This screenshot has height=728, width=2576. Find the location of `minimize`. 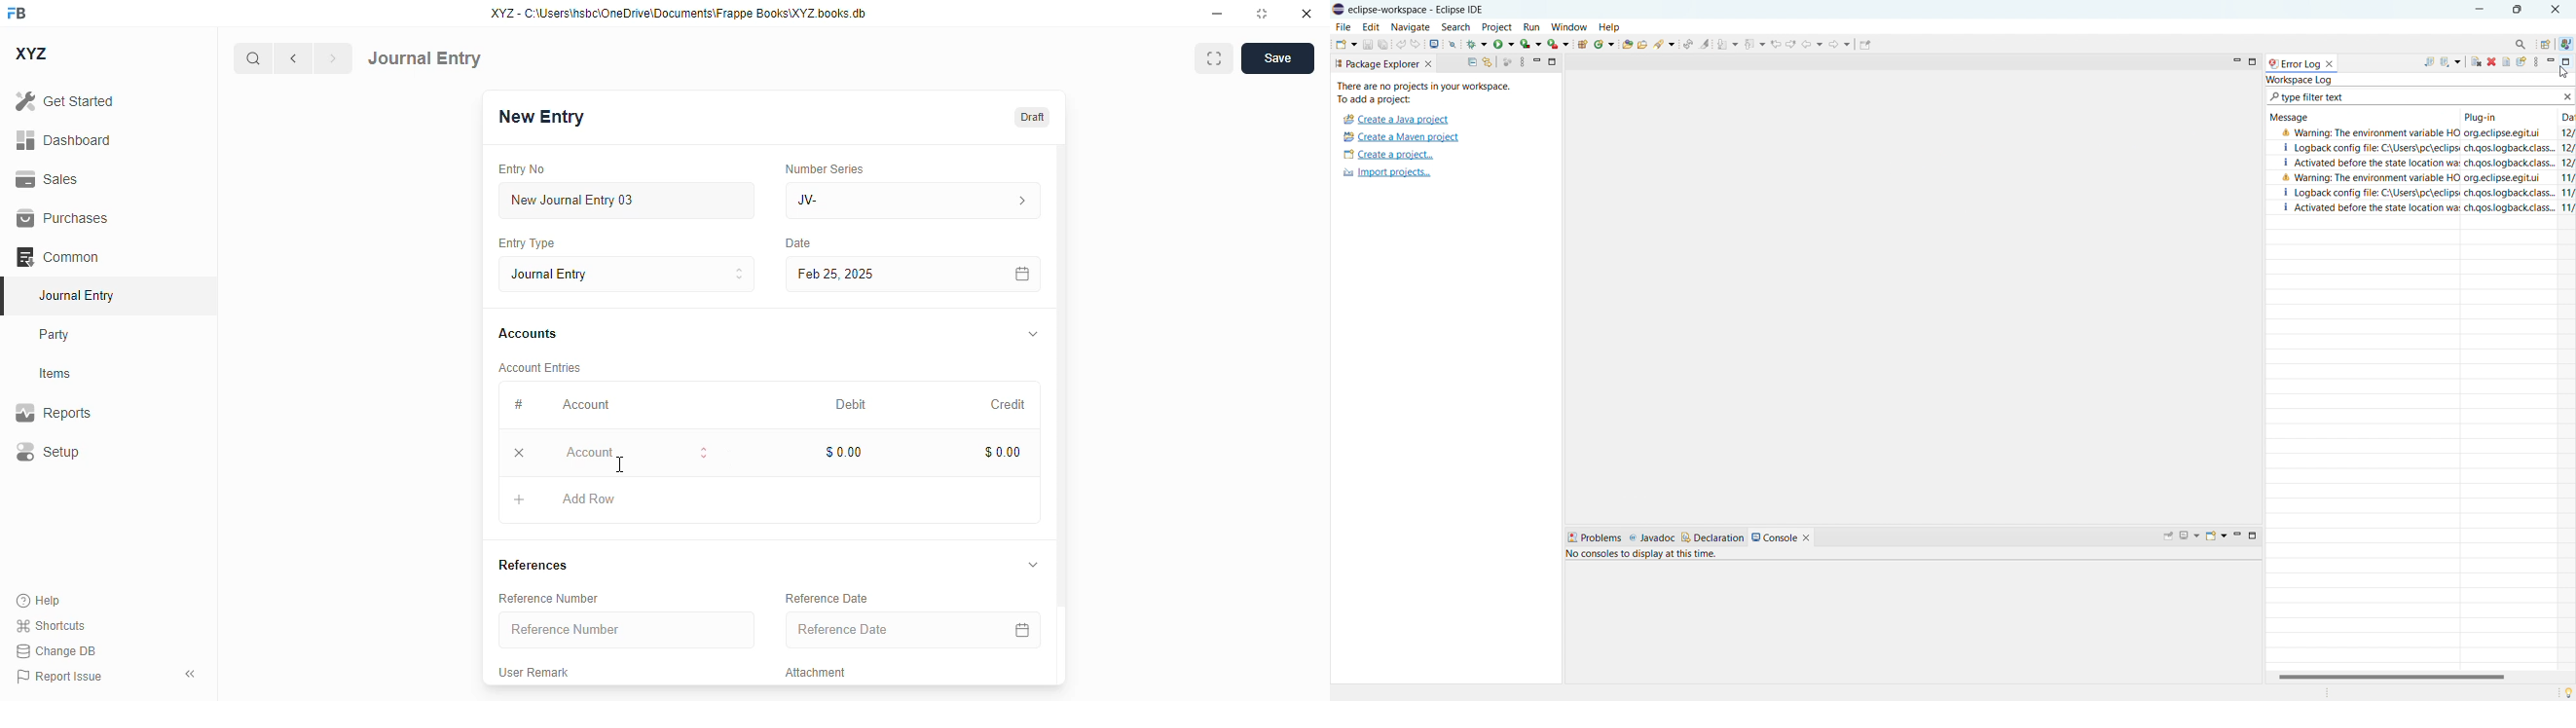

minimize is located at coordinates (1218, 13).